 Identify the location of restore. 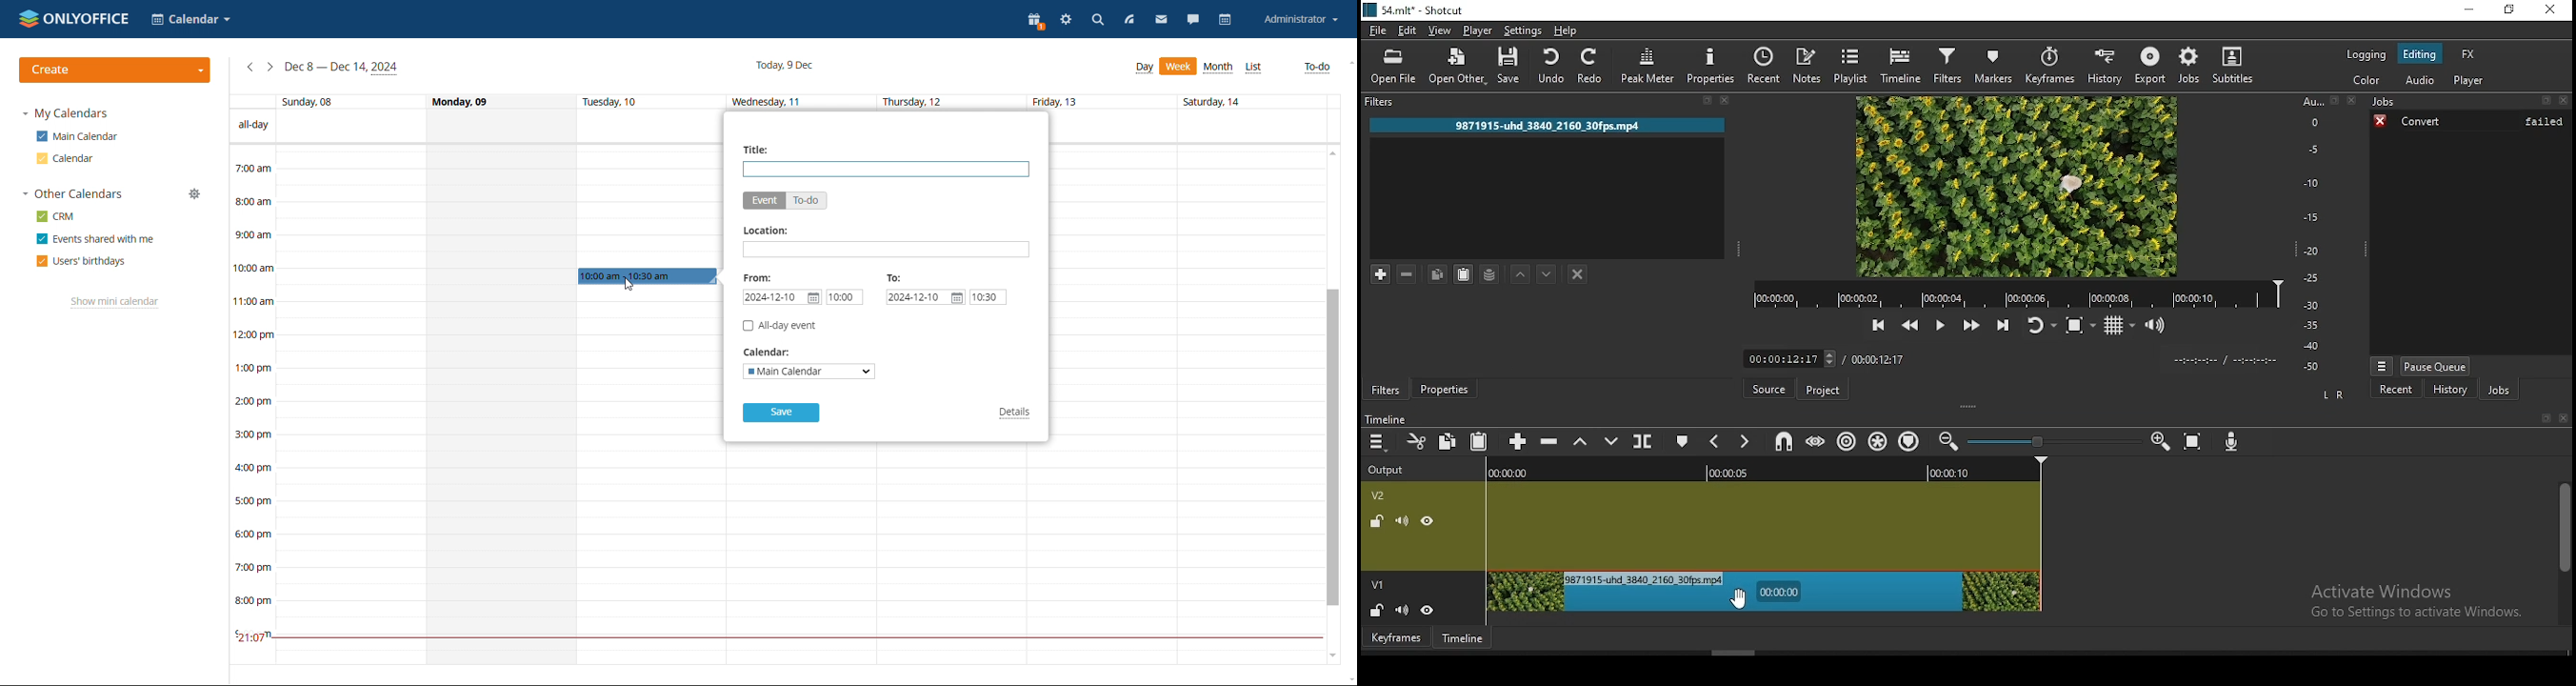
(2510, 10).